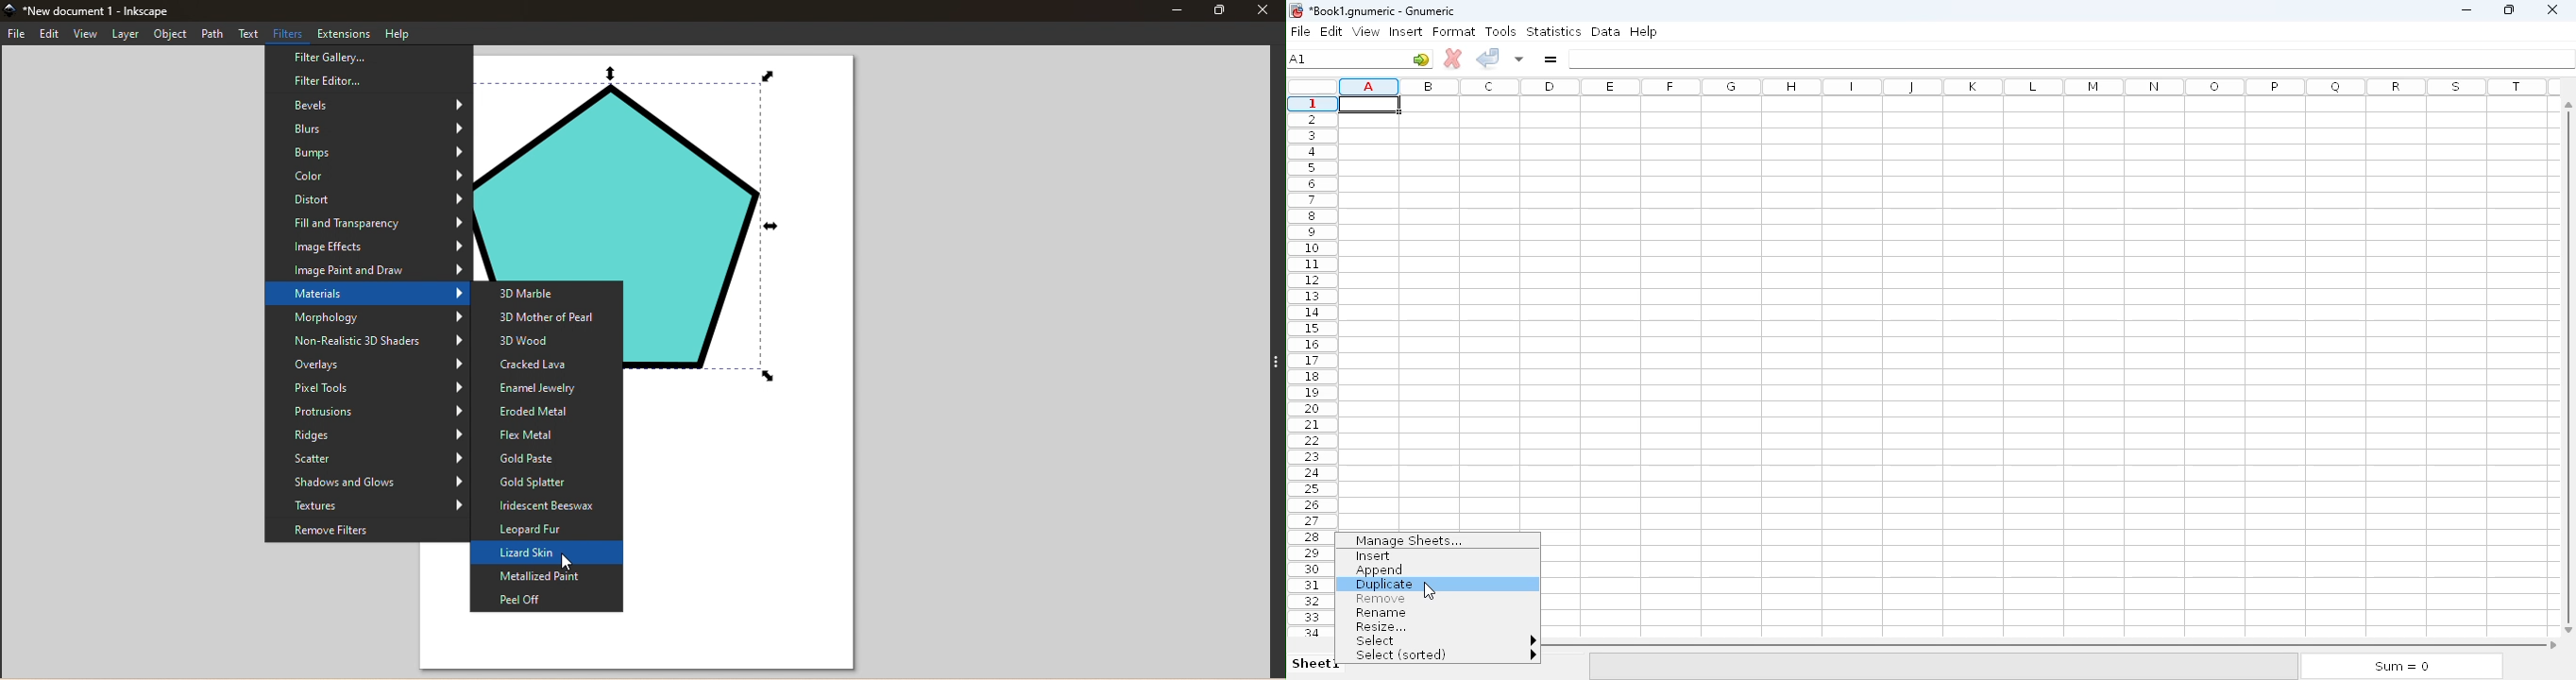 The width and height of the screenshot is (2576, 700). What do you see at coordinates (1175, 9) in the screenshot?
I see `Minimize` at bounding box center [1175, 9].